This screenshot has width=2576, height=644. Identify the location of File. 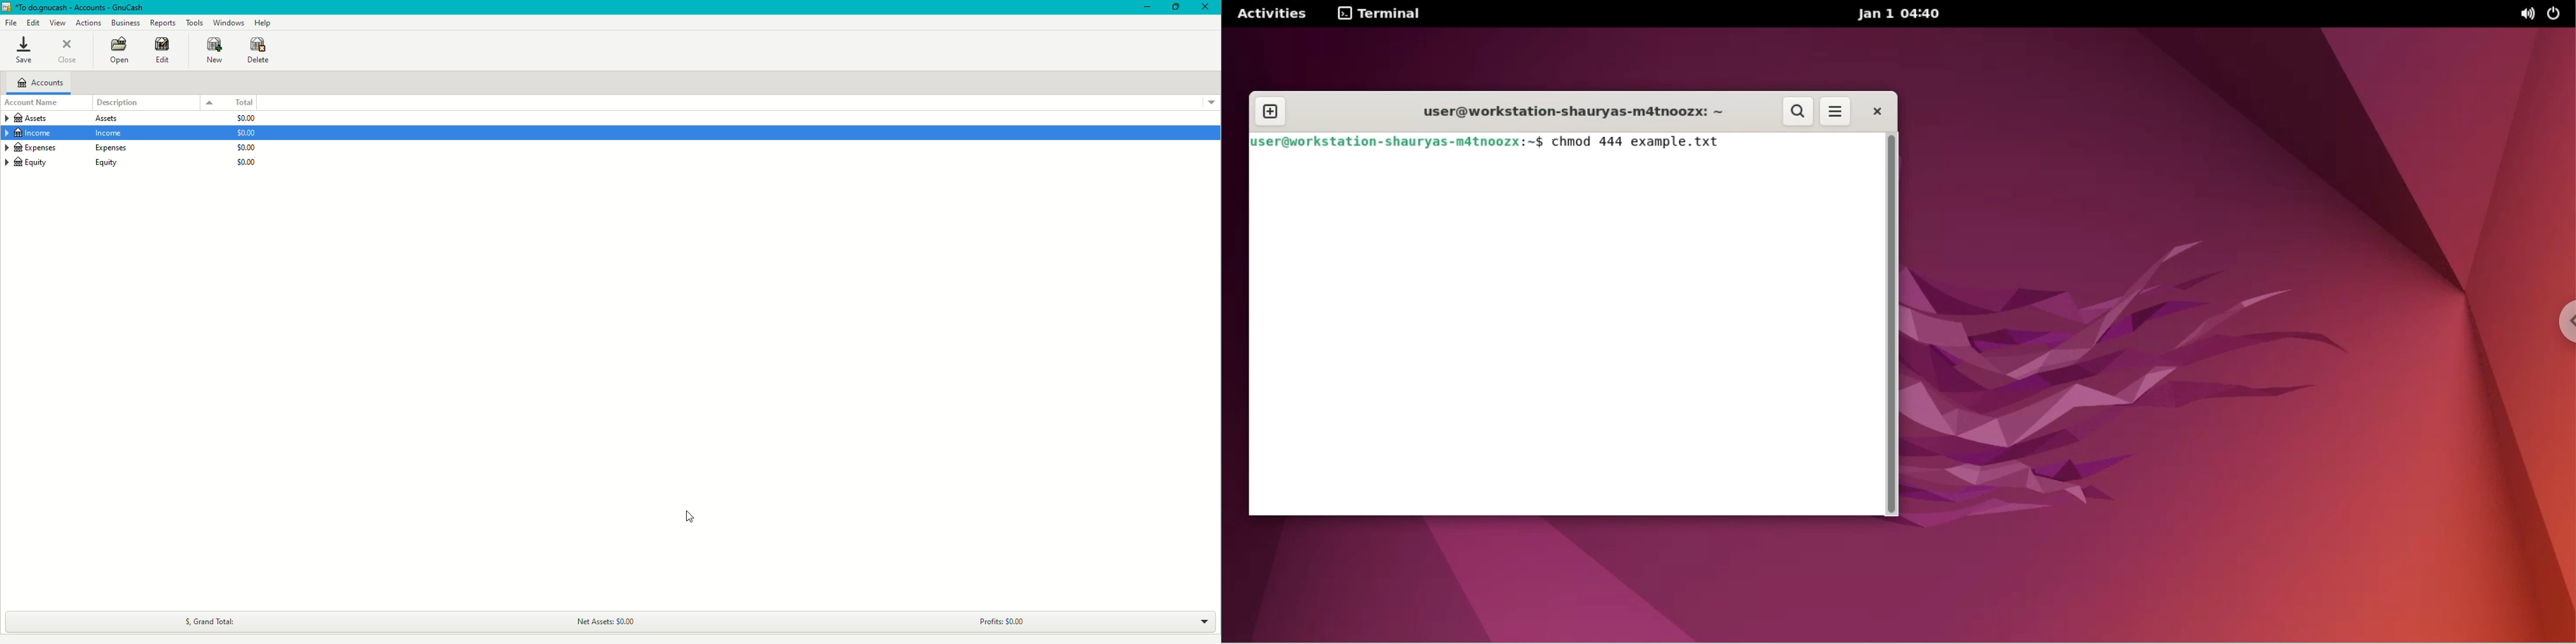
(11, 23).